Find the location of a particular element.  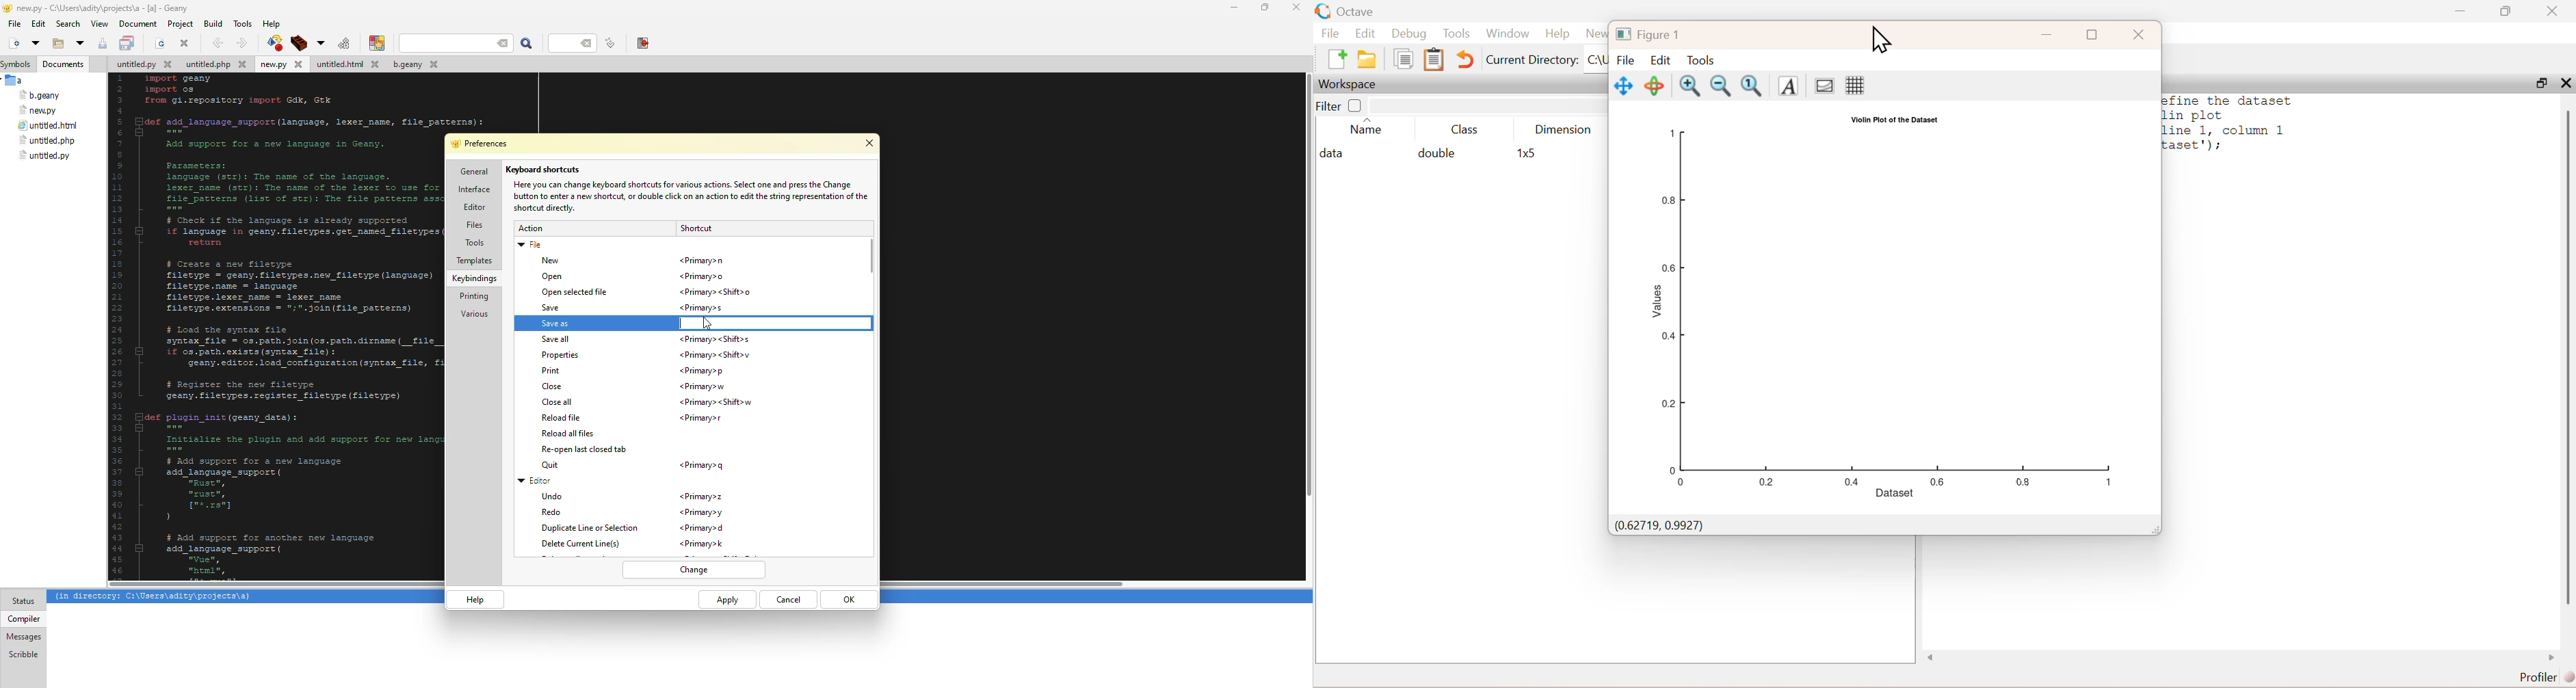

dimensions is located at coordinates (1564, 129).